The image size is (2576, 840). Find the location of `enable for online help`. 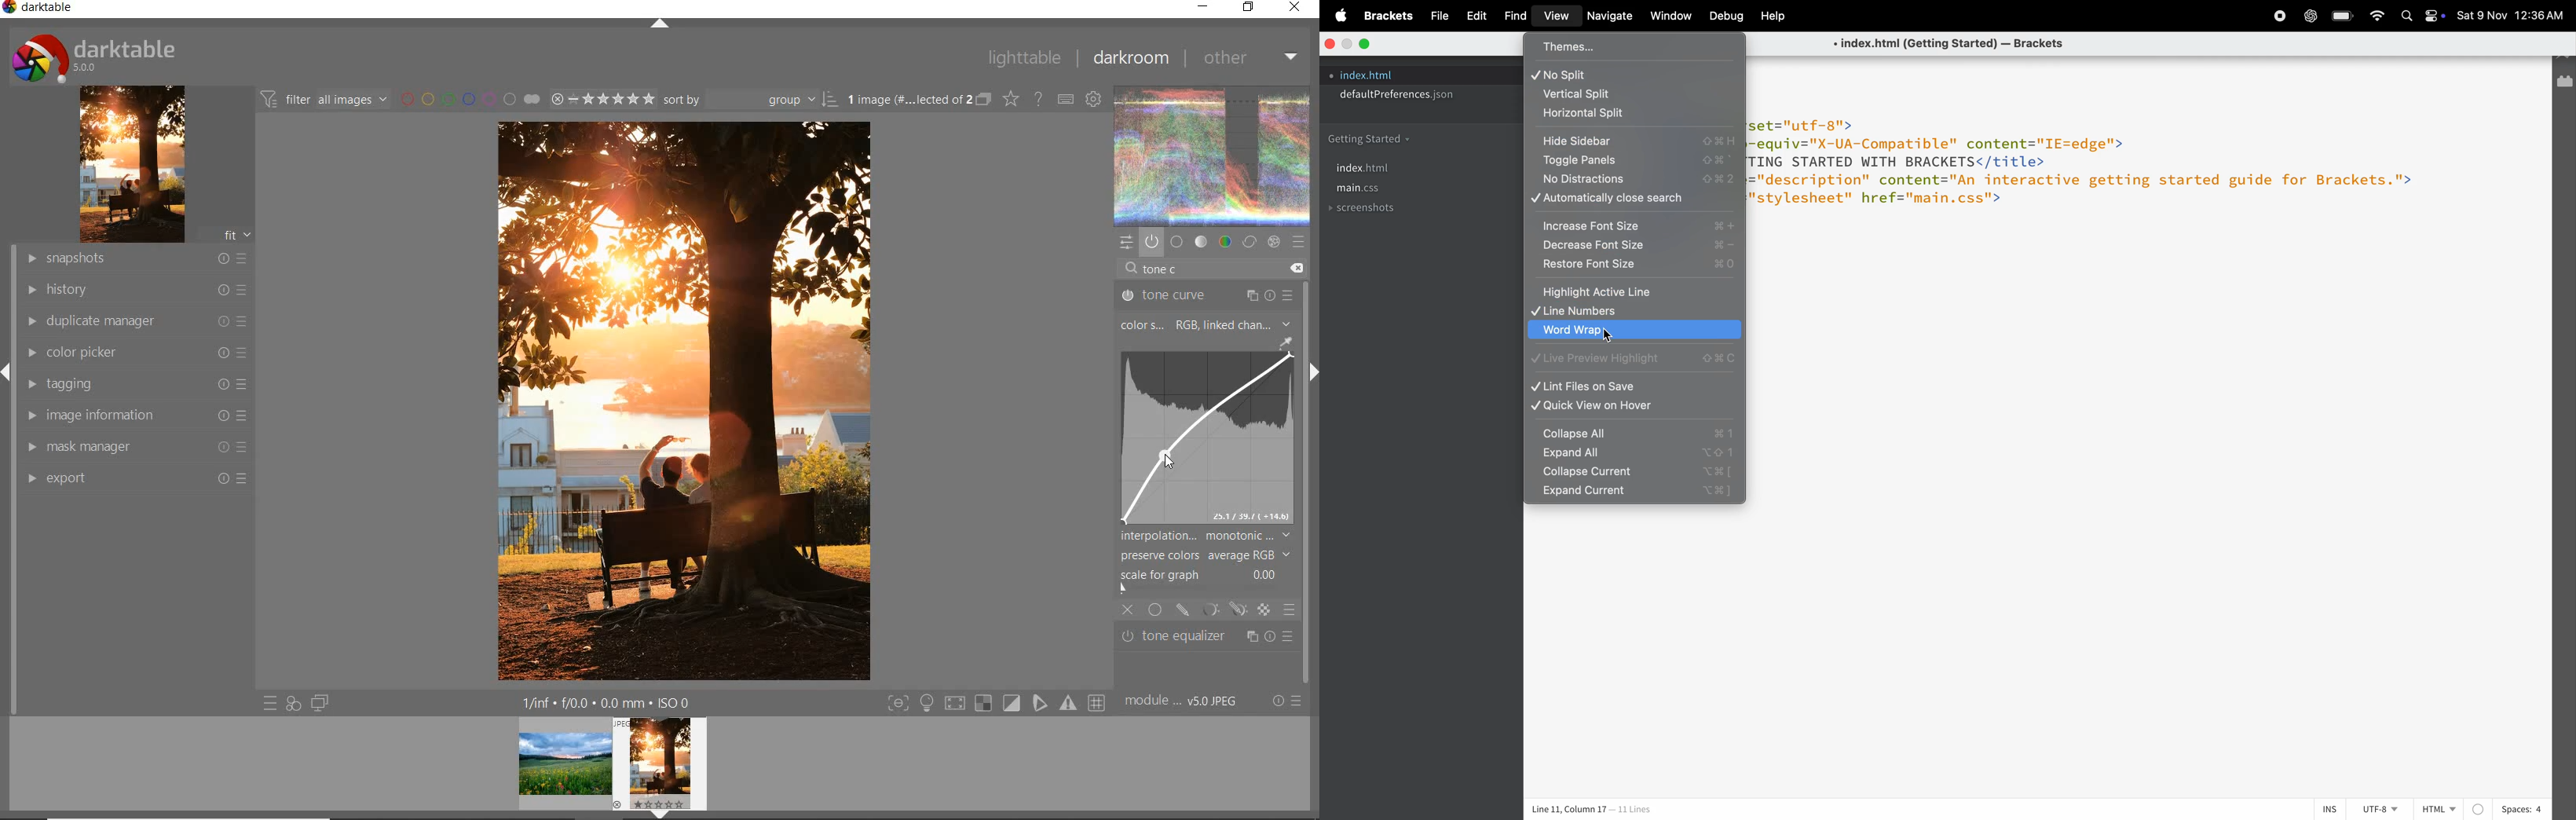

enable for online help is located at coordinates (1041, 101).